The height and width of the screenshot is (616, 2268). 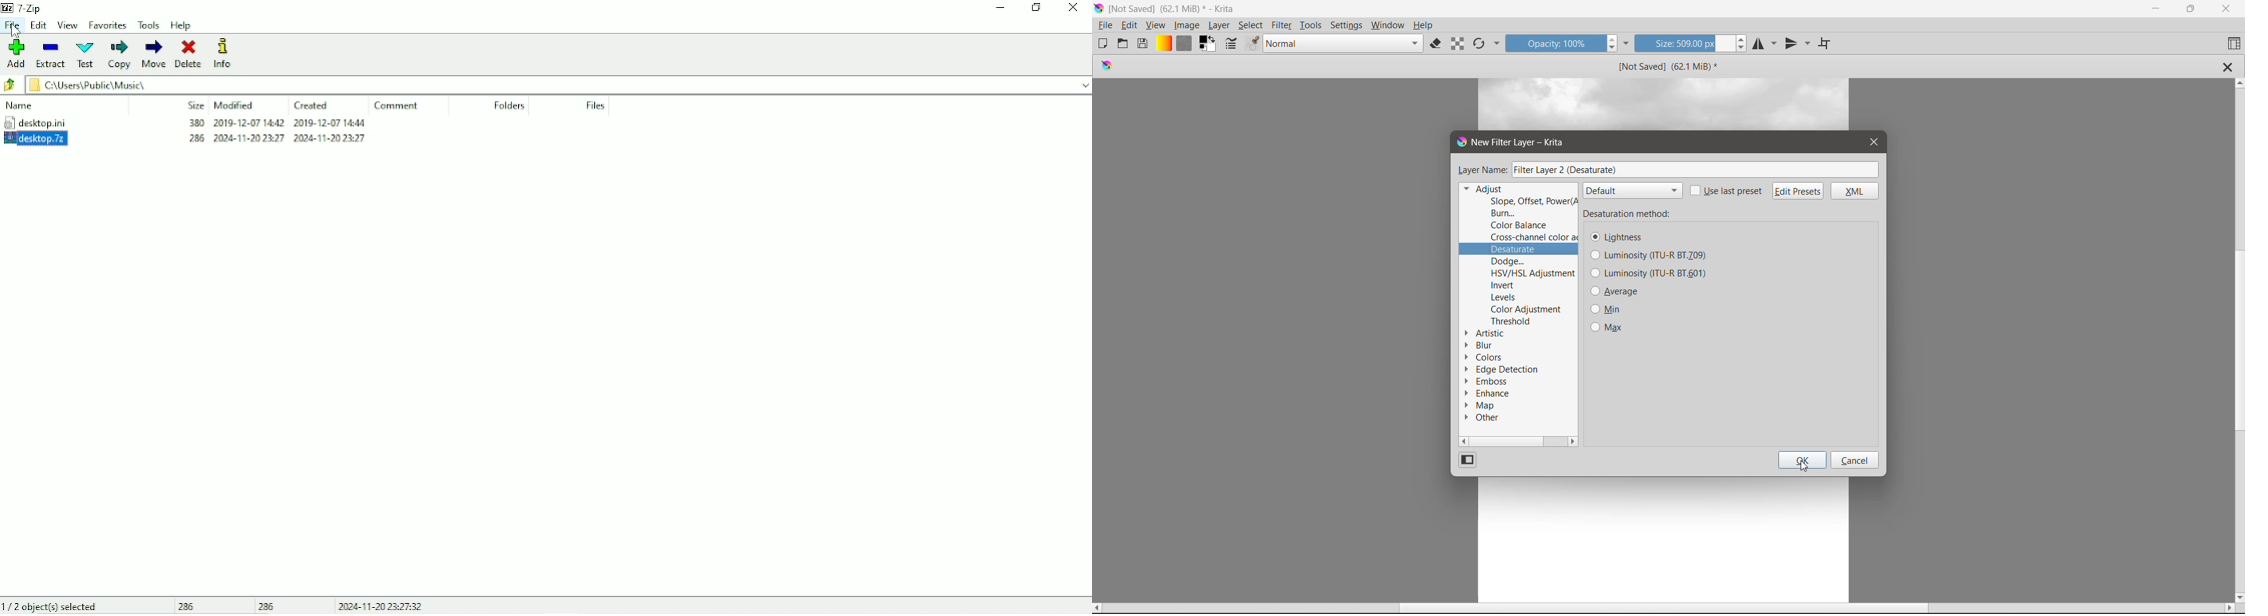 I want to click on modified date & time, so click(x=250, y=138).